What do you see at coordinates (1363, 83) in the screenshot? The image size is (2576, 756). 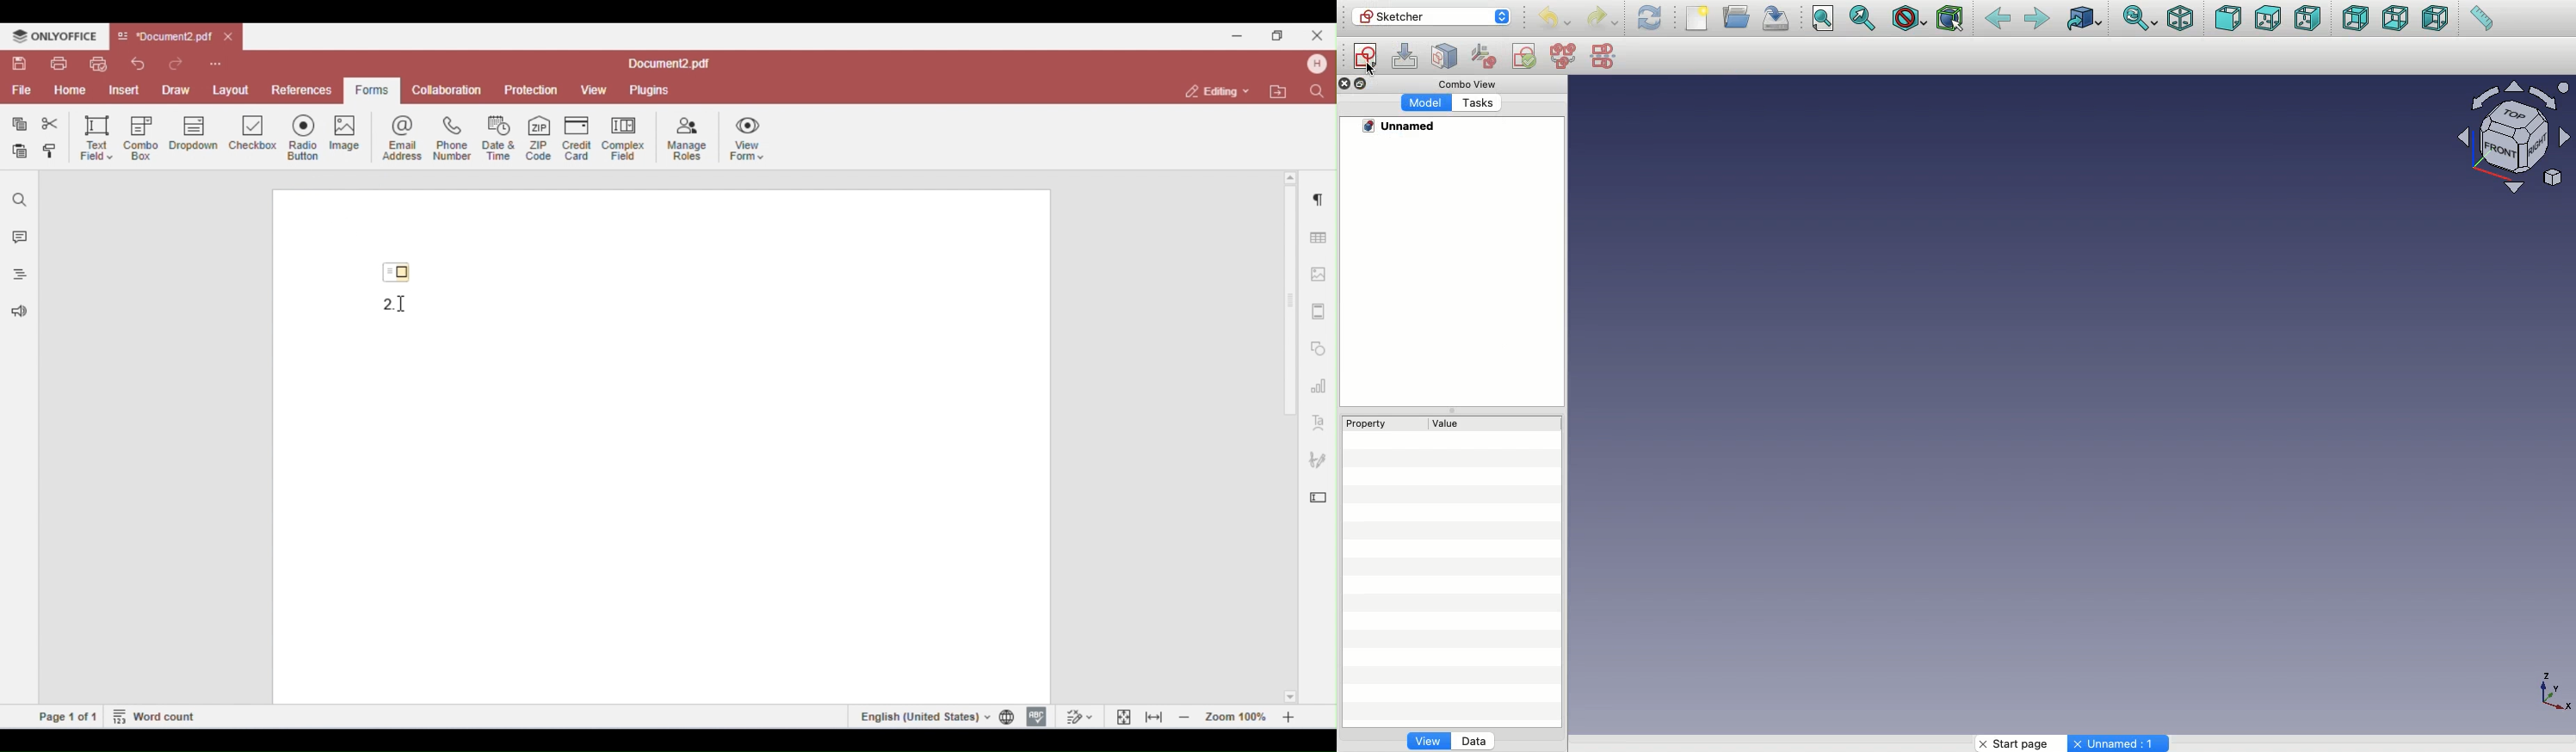 I see `` at bounding box center [1363, 83].